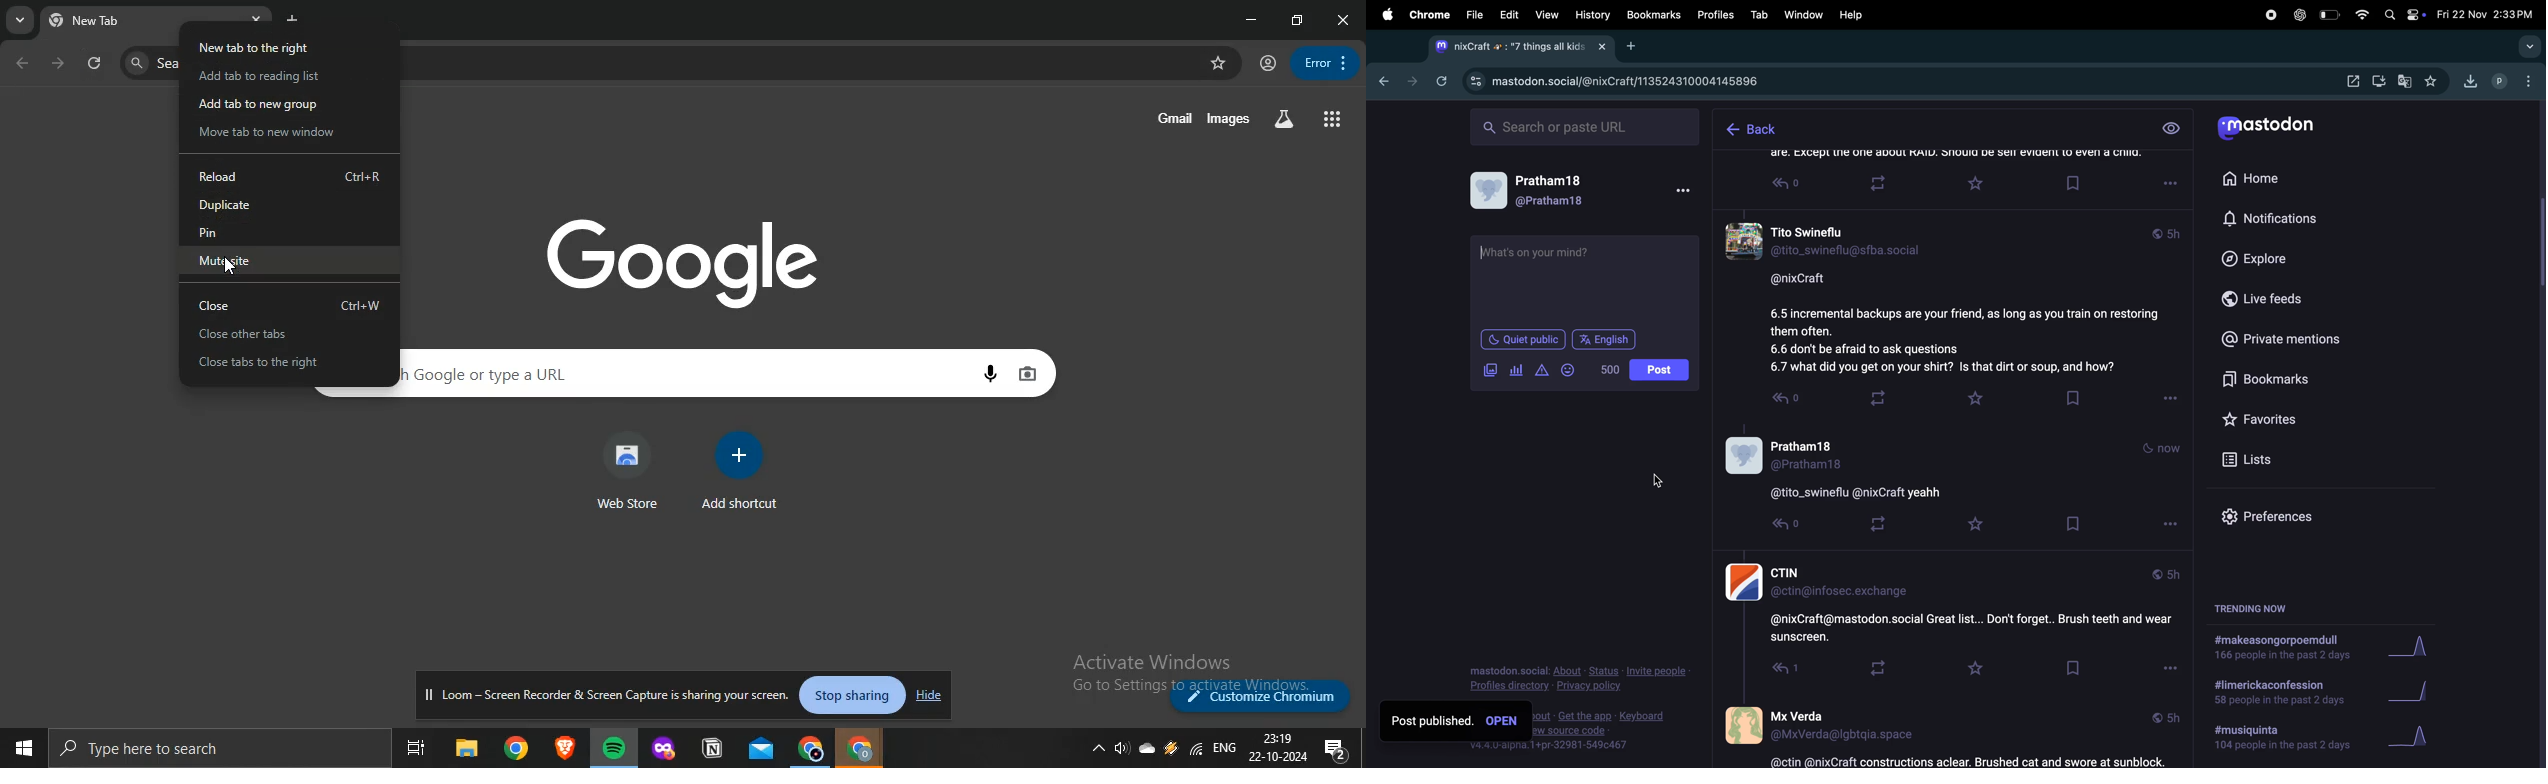 The image size is (2548, 784). What do you see at coordinates (1714, 16) in the screenshot?
I see `profiles` at bounding box center [1714, 16].